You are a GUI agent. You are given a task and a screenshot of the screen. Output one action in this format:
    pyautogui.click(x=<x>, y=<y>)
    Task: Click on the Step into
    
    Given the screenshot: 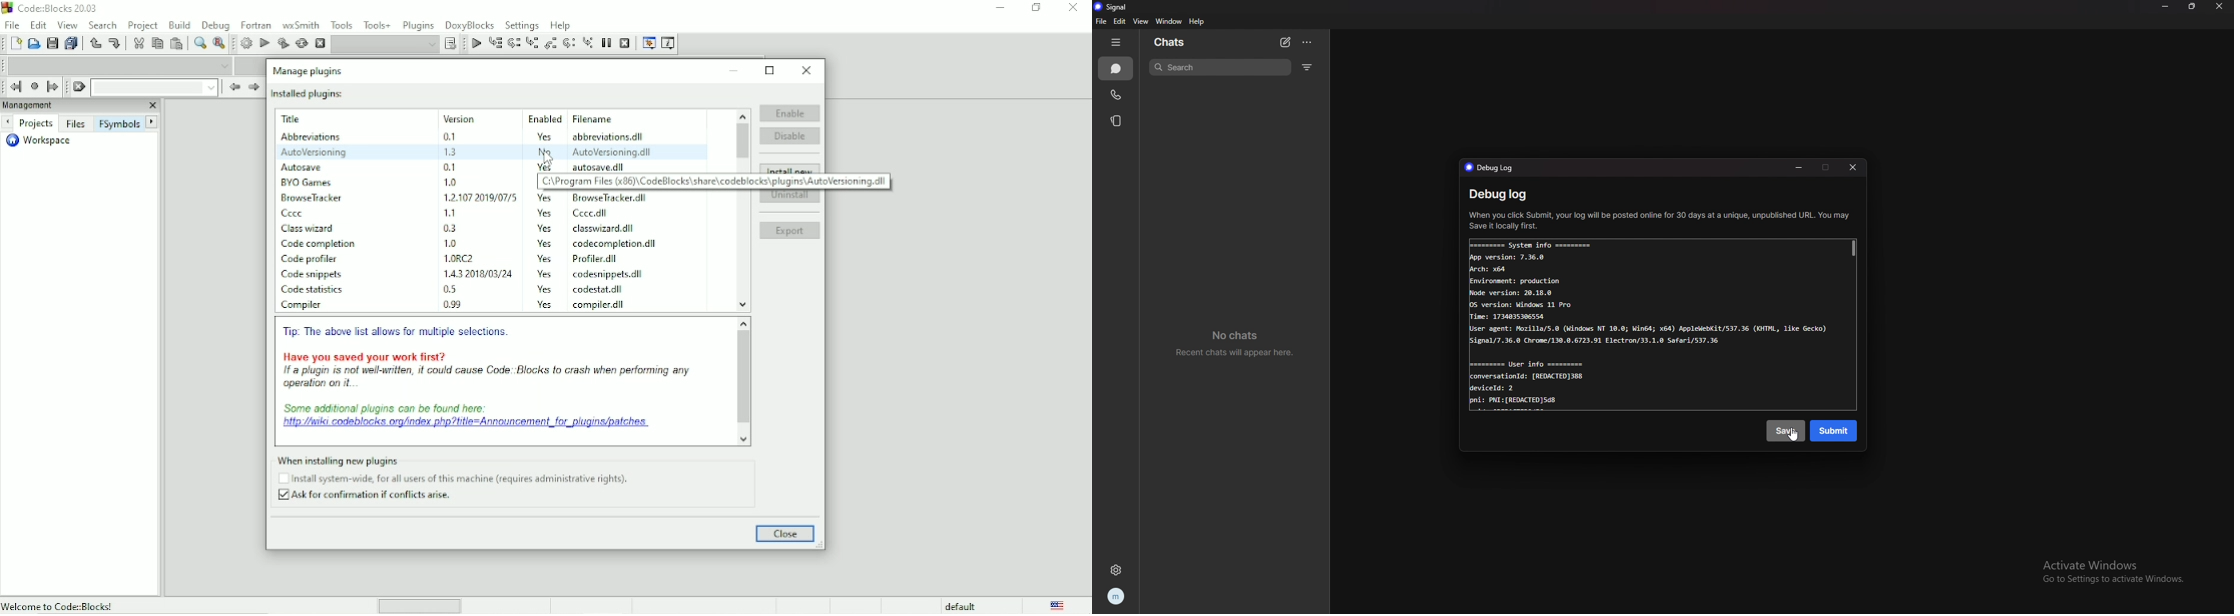 What is the action you would take?
    pyautogui.click(x=531, y=44)
    